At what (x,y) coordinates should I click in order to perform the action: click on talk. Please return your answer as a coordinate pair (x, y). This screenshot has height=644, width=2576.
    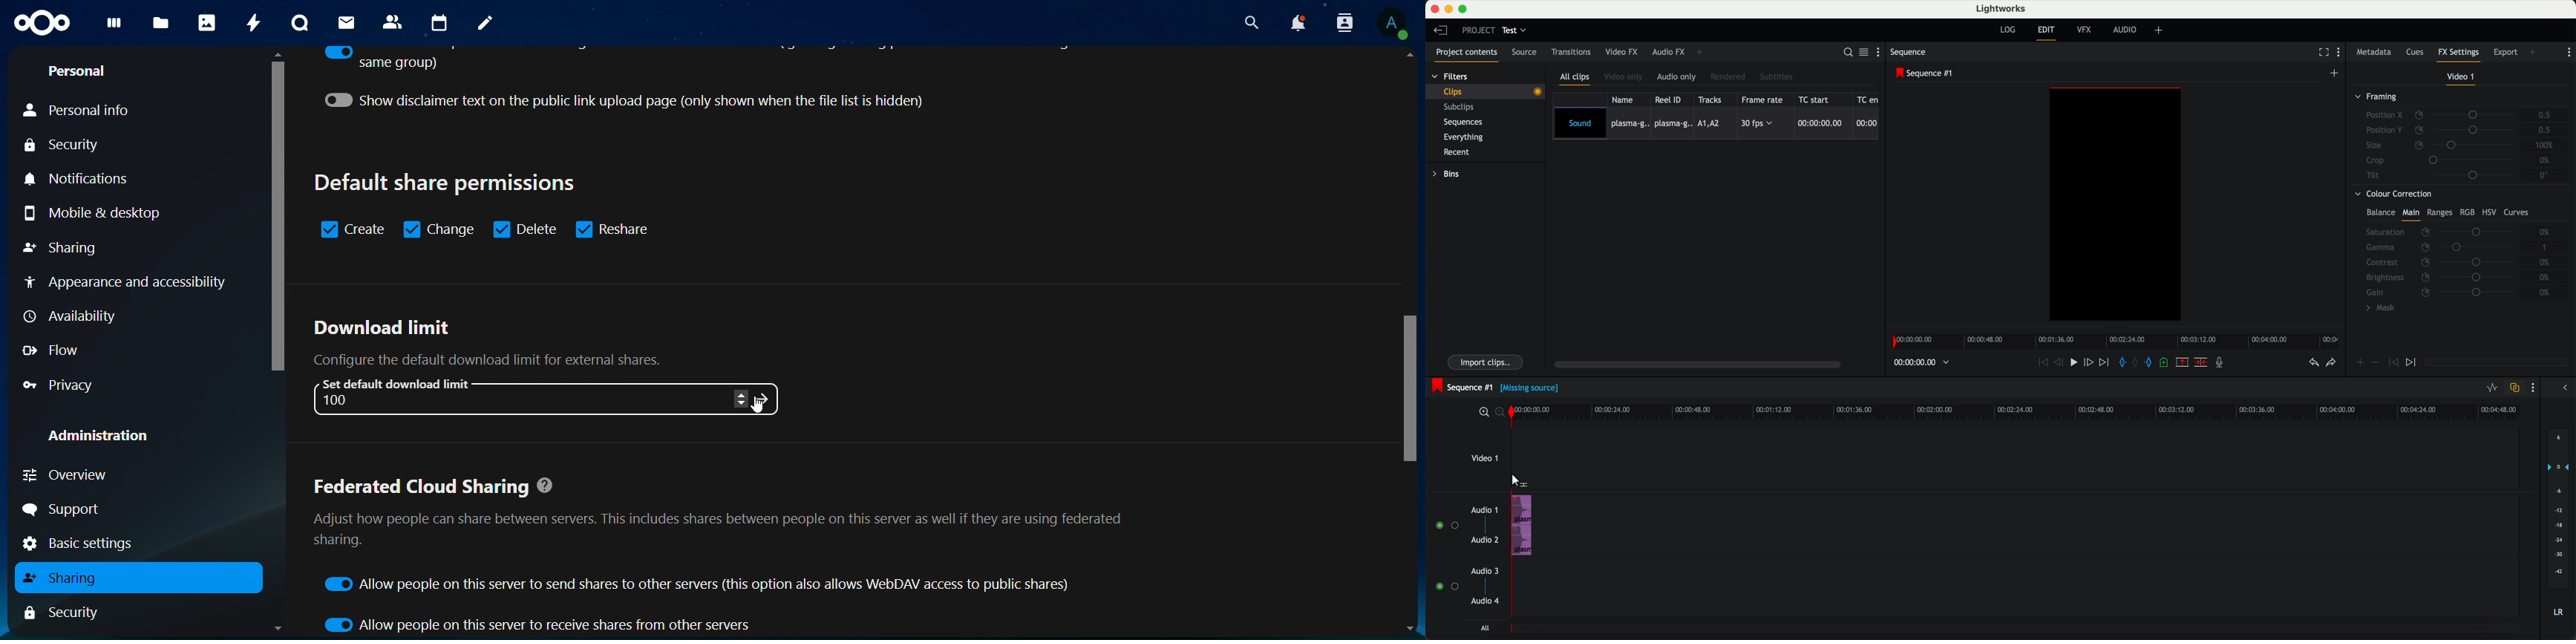
    Looking at the image, I should click on (303, 22).